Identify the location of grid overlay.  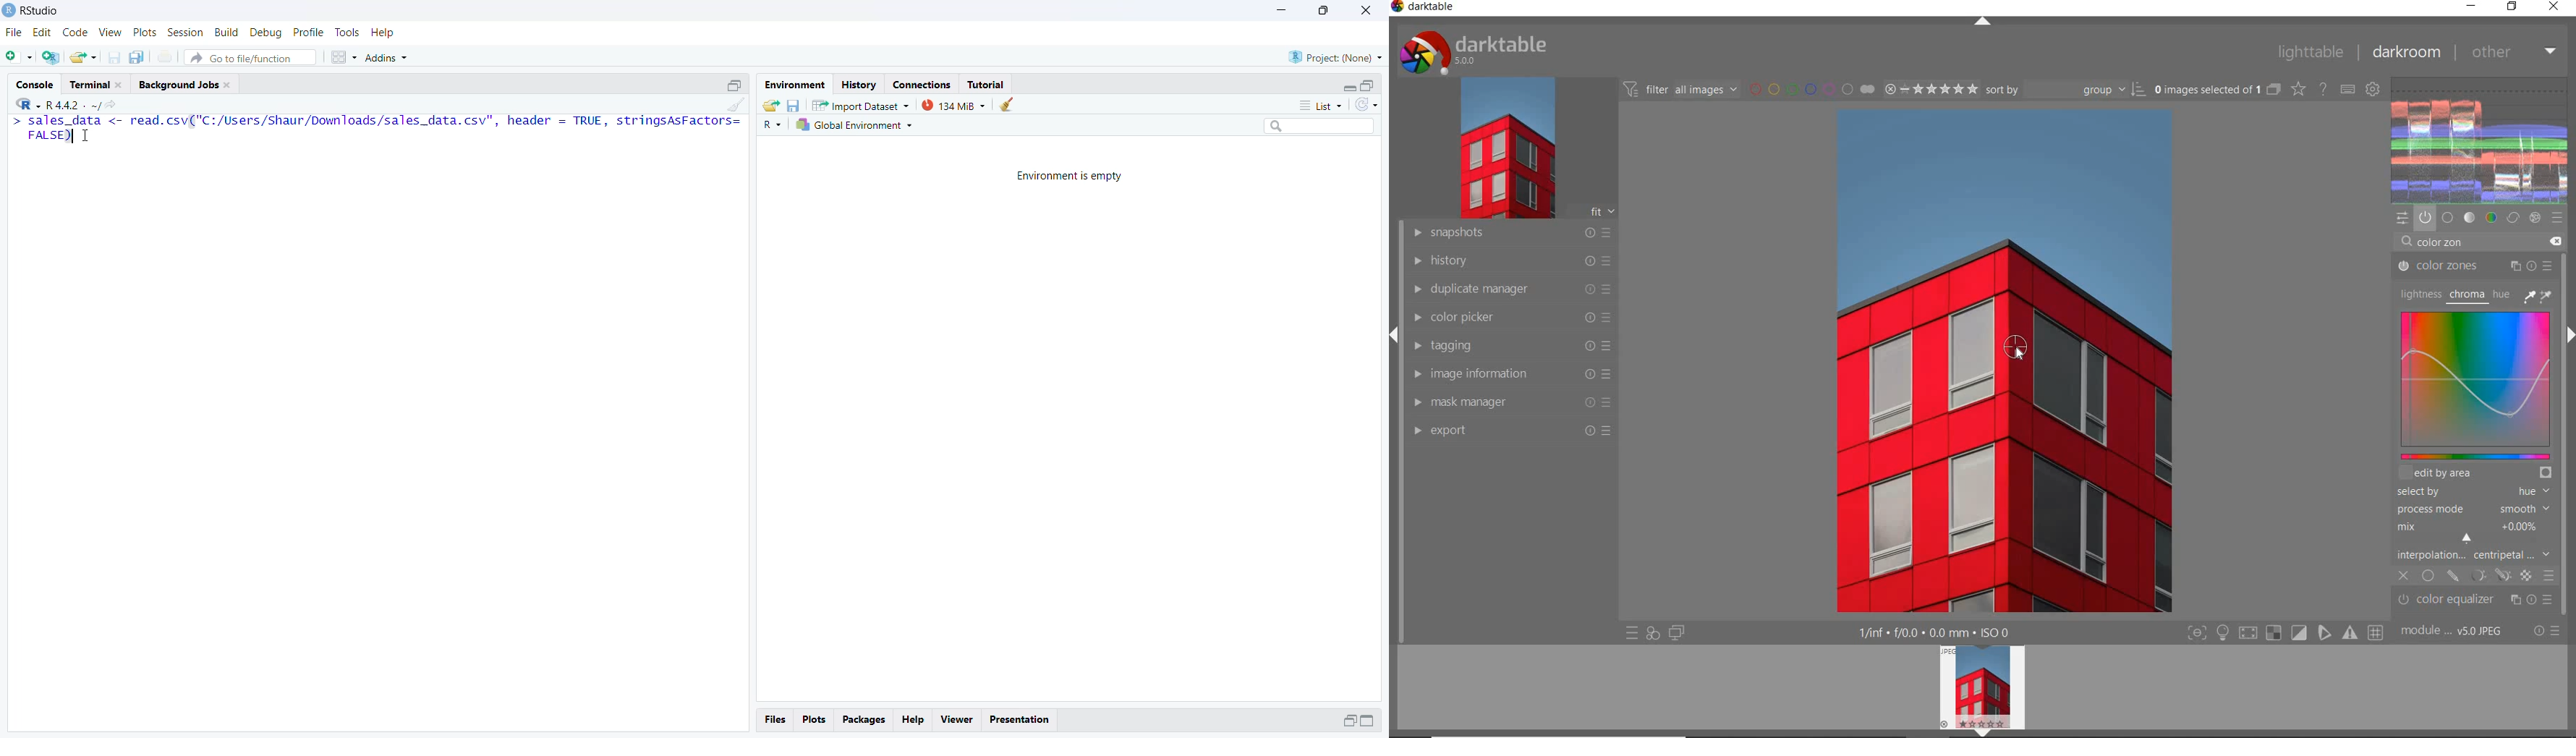
(2376, 631).